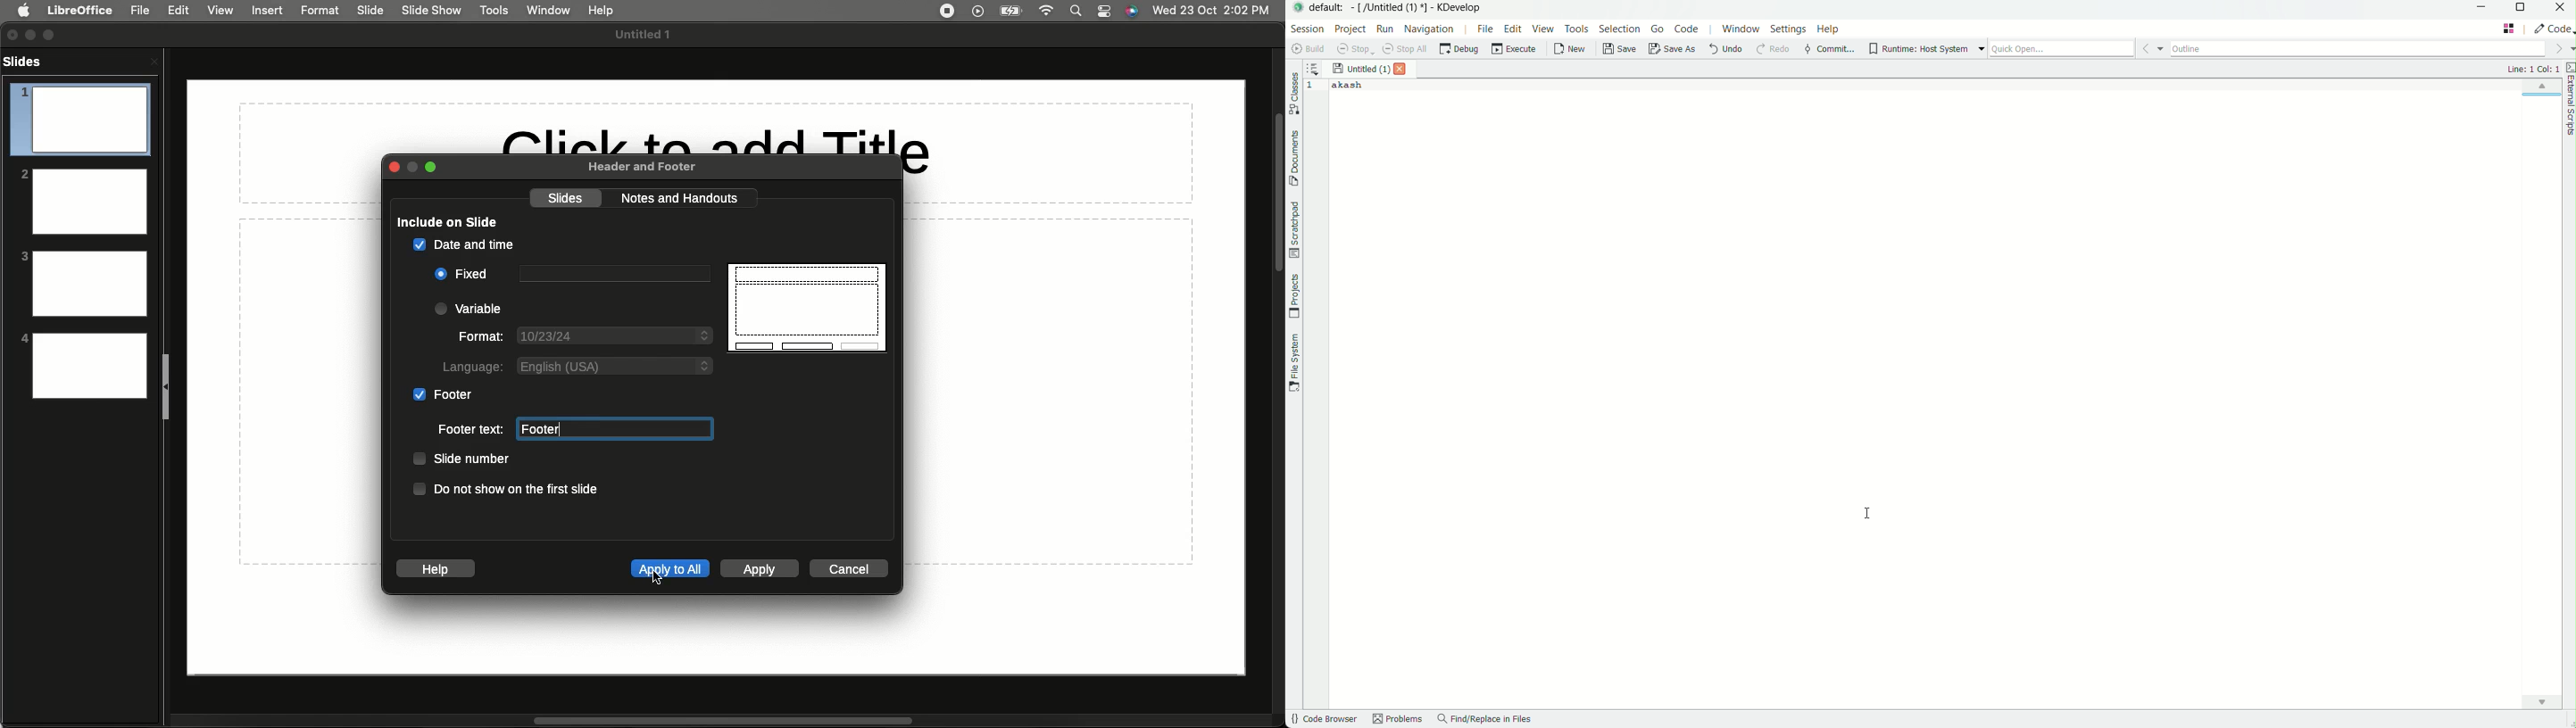 This screenshot has width=2576, height=728. I want to click on Header and footer, so click(639, 168).